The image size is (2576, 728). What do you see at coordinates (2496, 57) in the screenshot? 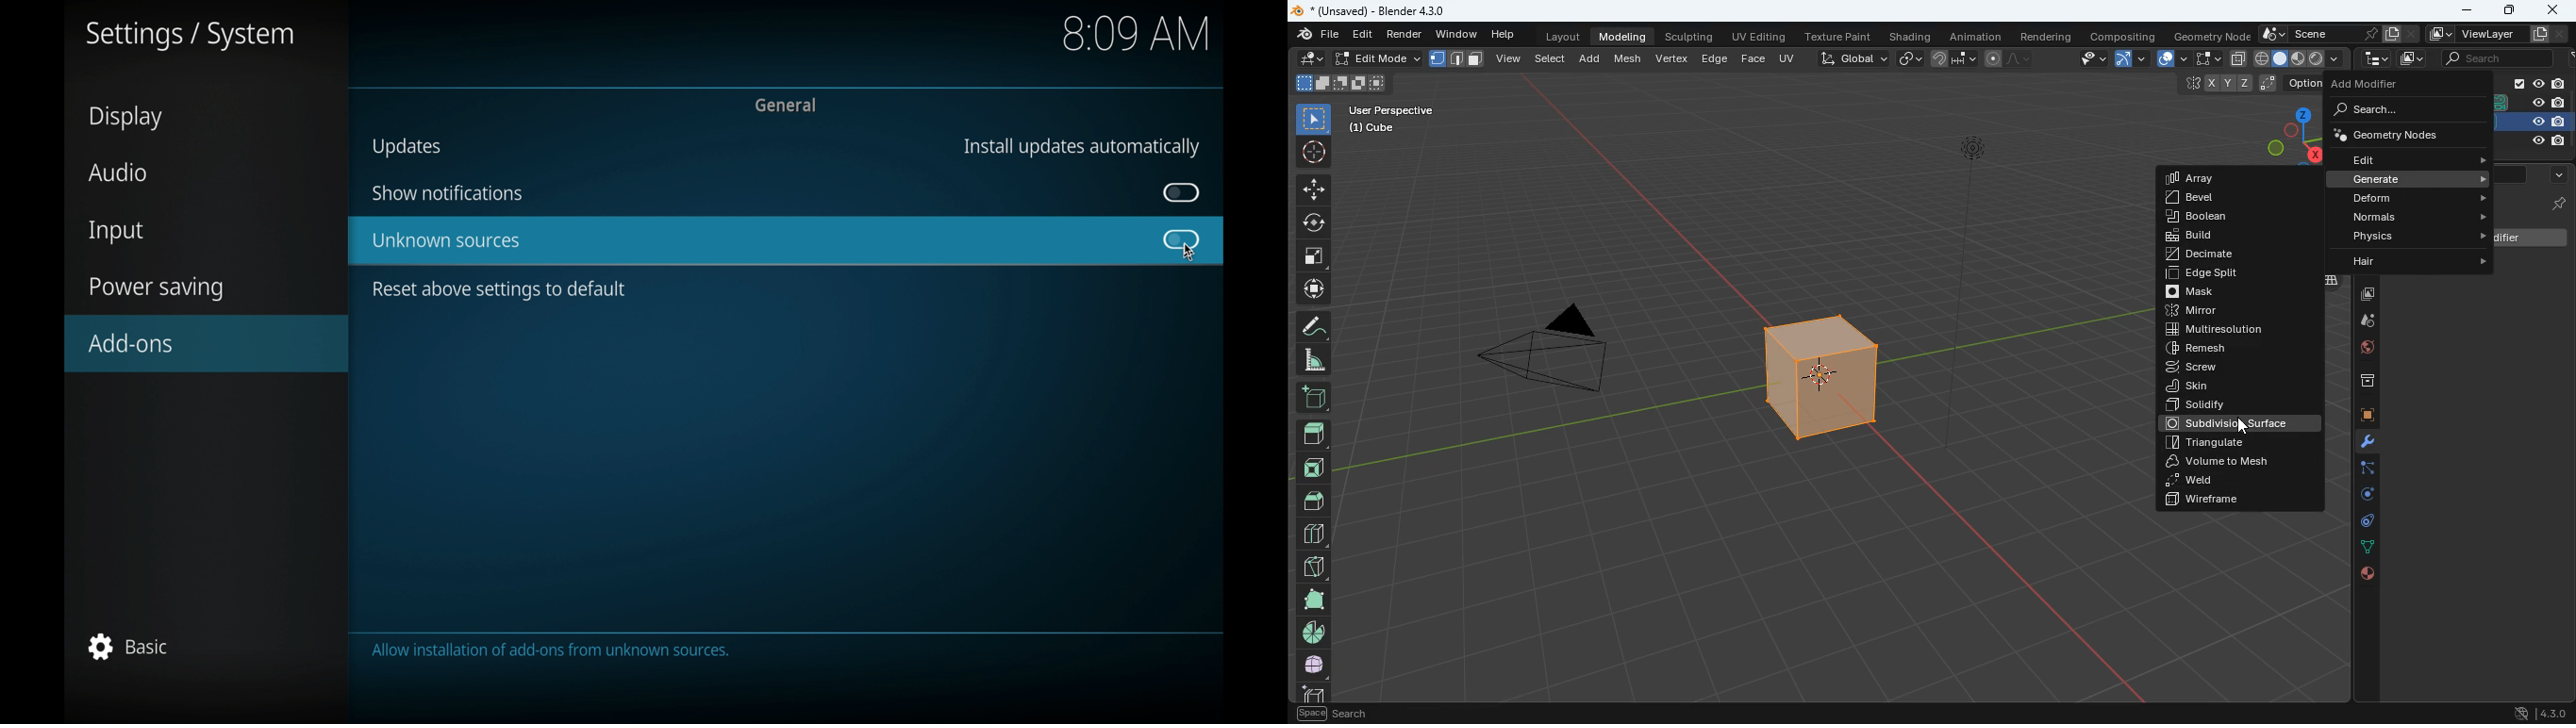
I see `scene` at bounding box center [2496, 57].